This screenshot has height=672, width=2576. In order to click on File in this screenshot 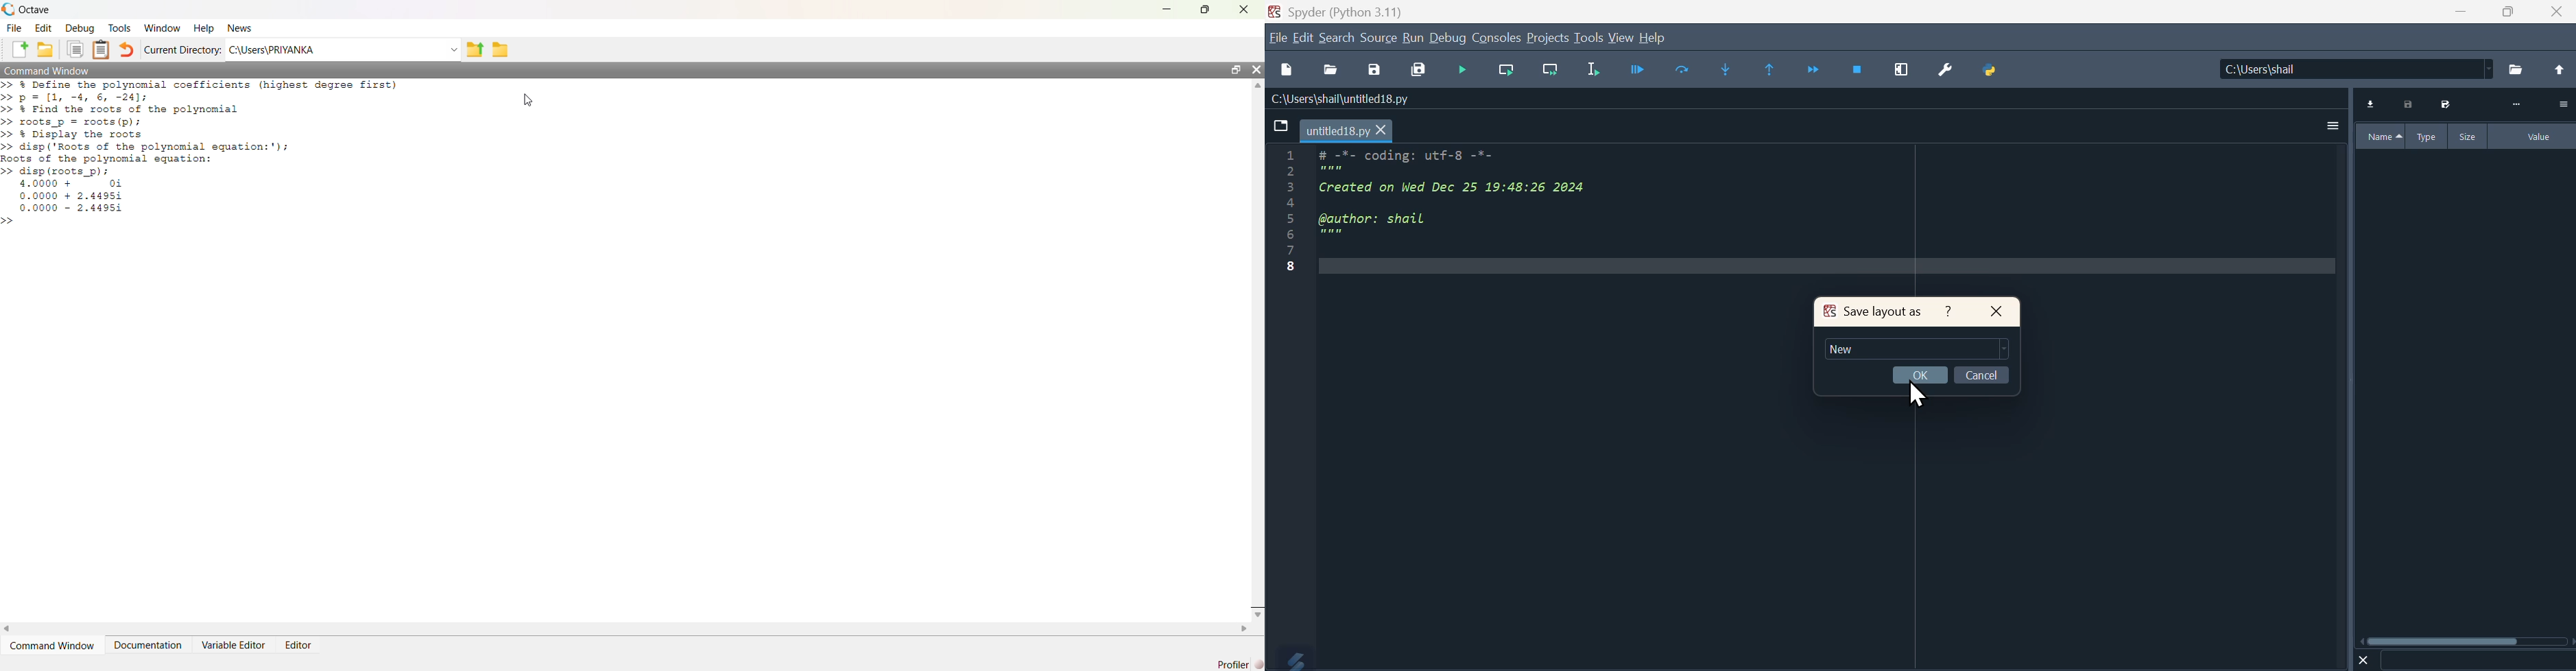, I will do `click(1282, 126)`.